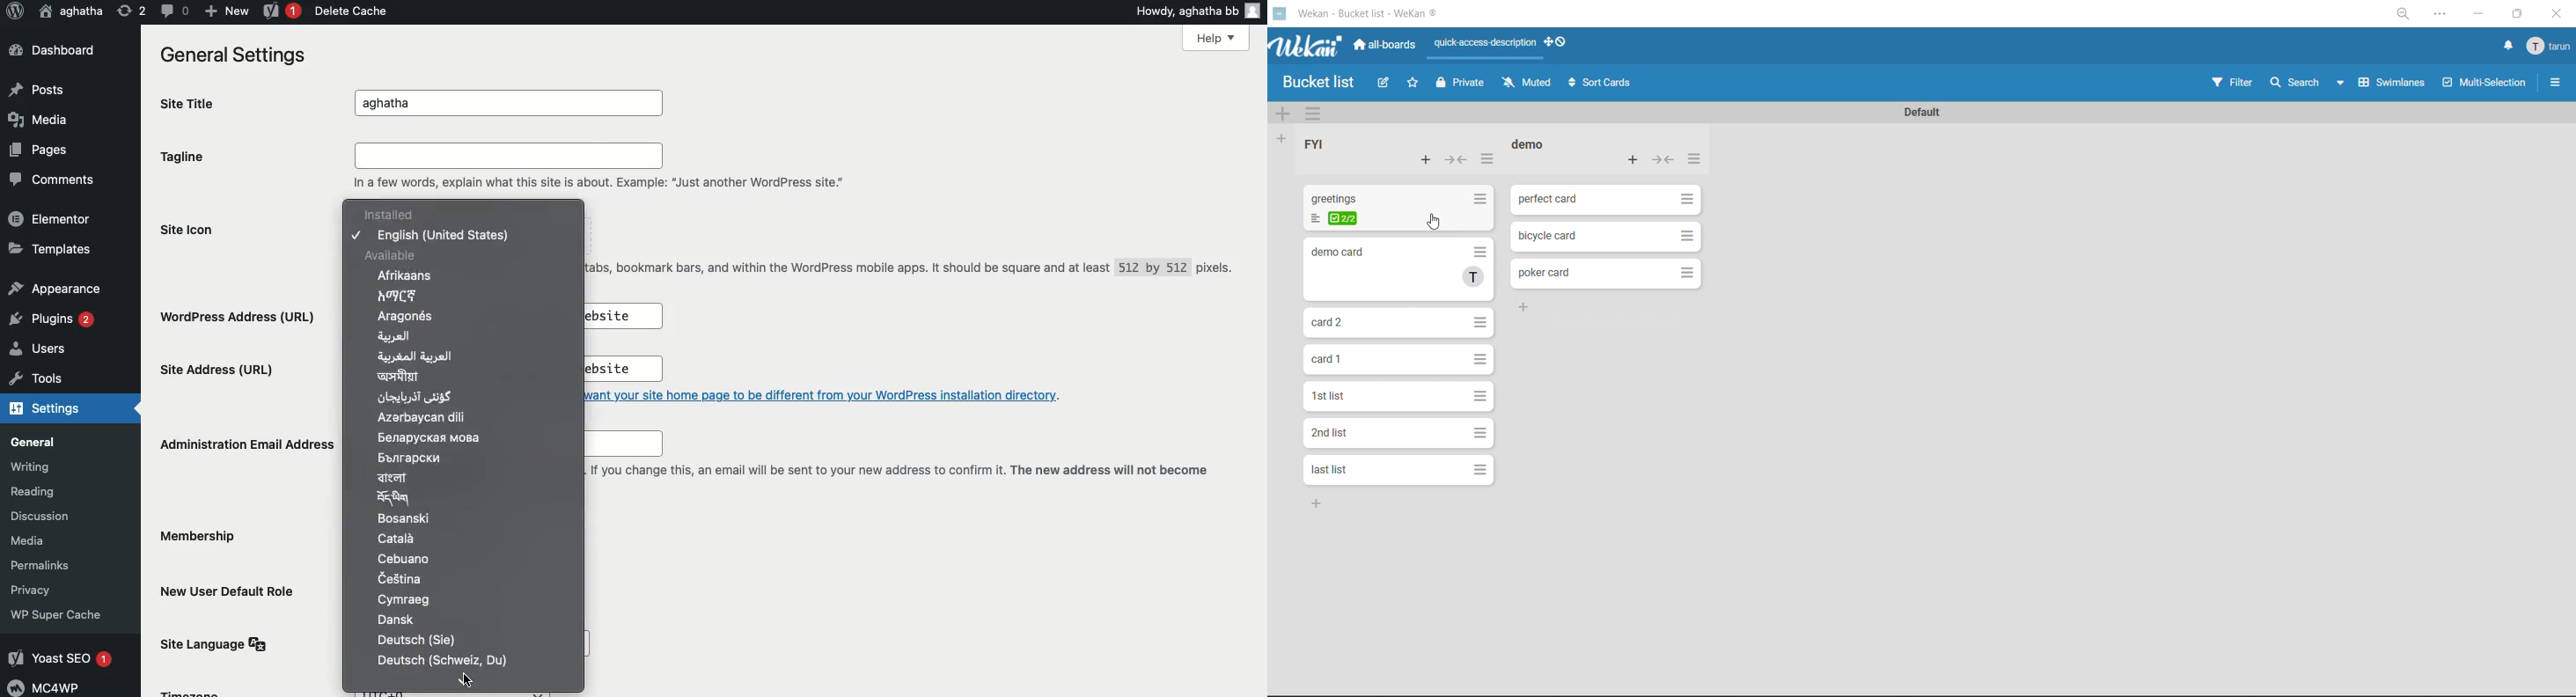 Image resolution: width=2576 pixels, height=700 pixels. What do you see at coordinates (2444, 14) in the screenshot?
I see `settings` at bounding box center [2444, 14].